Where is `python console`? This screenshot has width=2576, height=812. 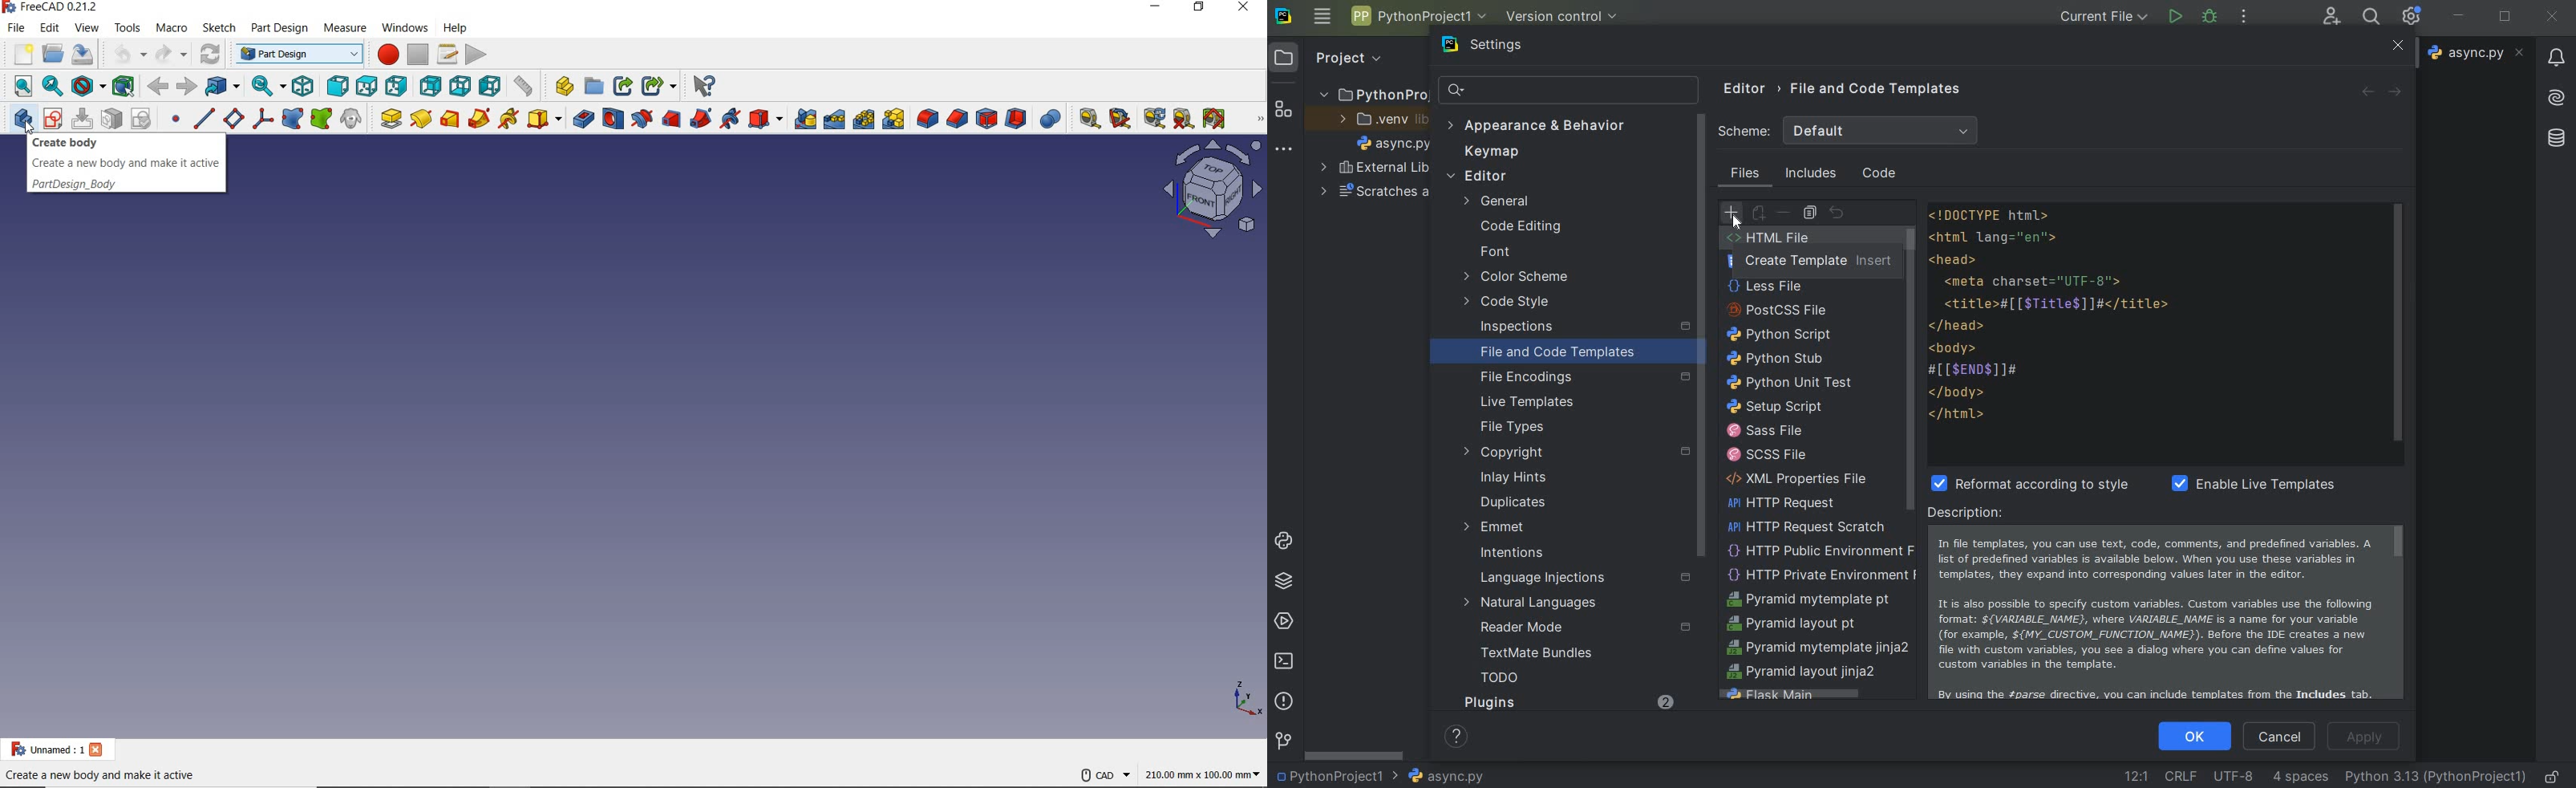 python console is located at coordinates (1284, 538).